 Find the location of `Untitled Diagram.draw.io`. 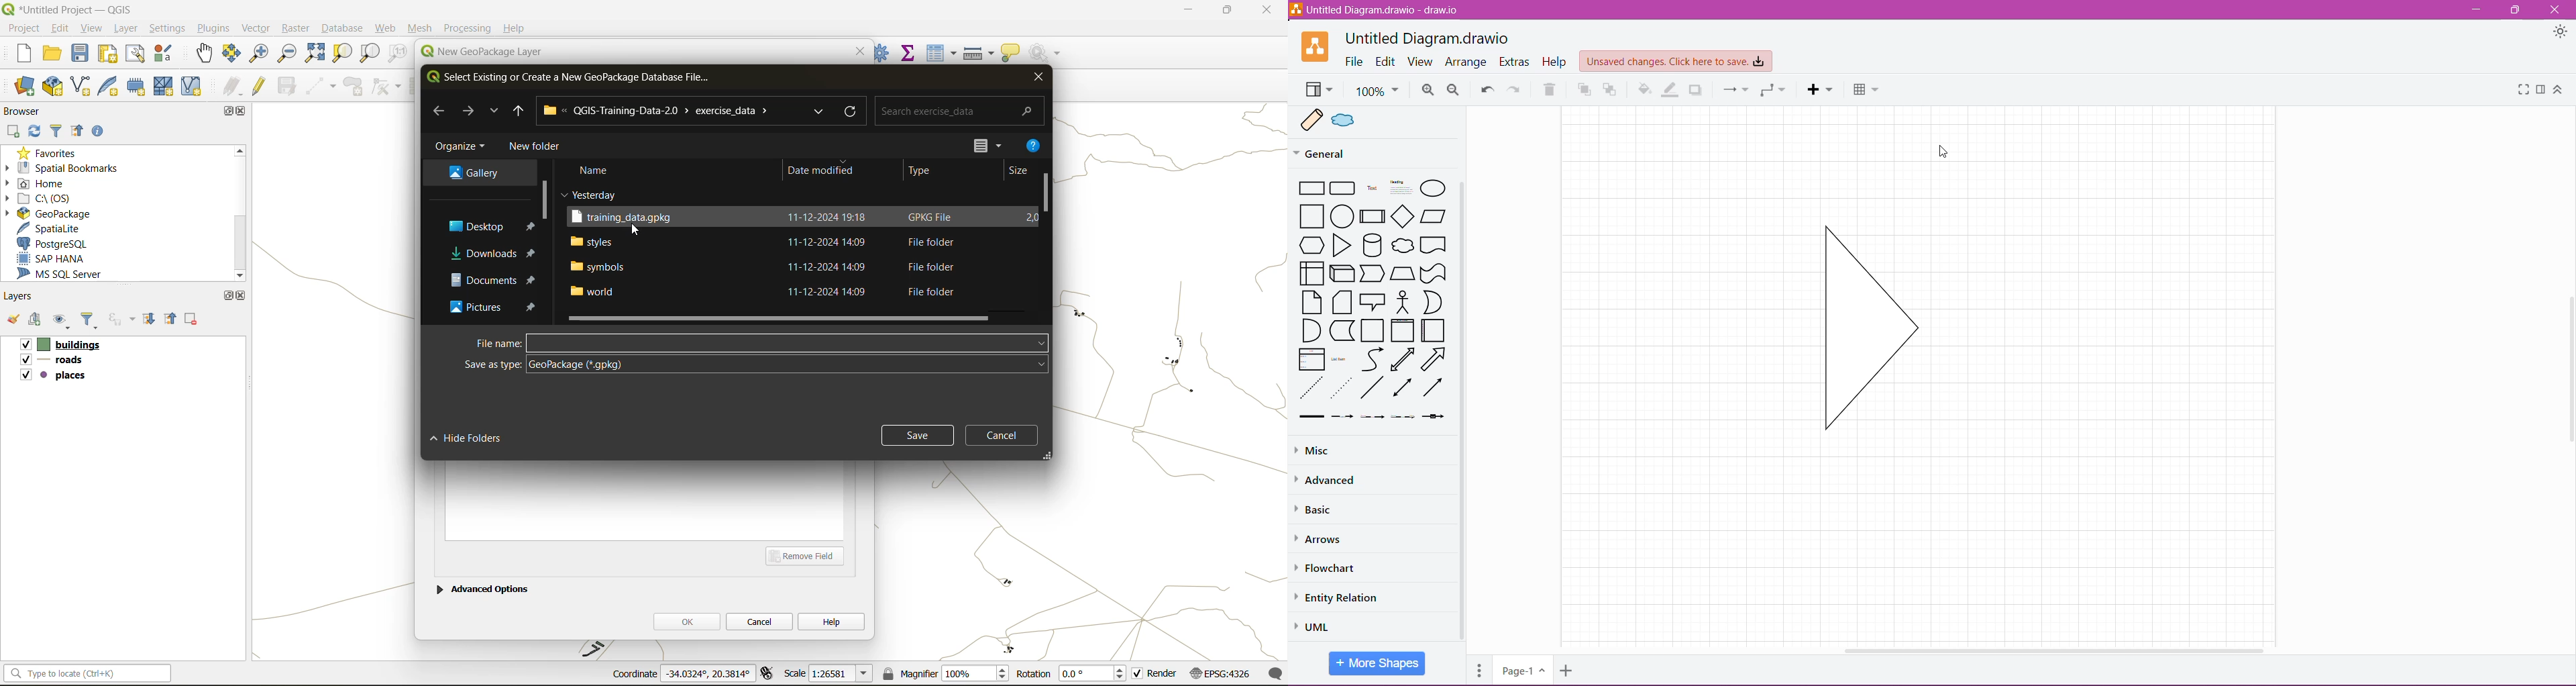

Untitled Diagram.draw.io is located at coordinates (1432, 37).